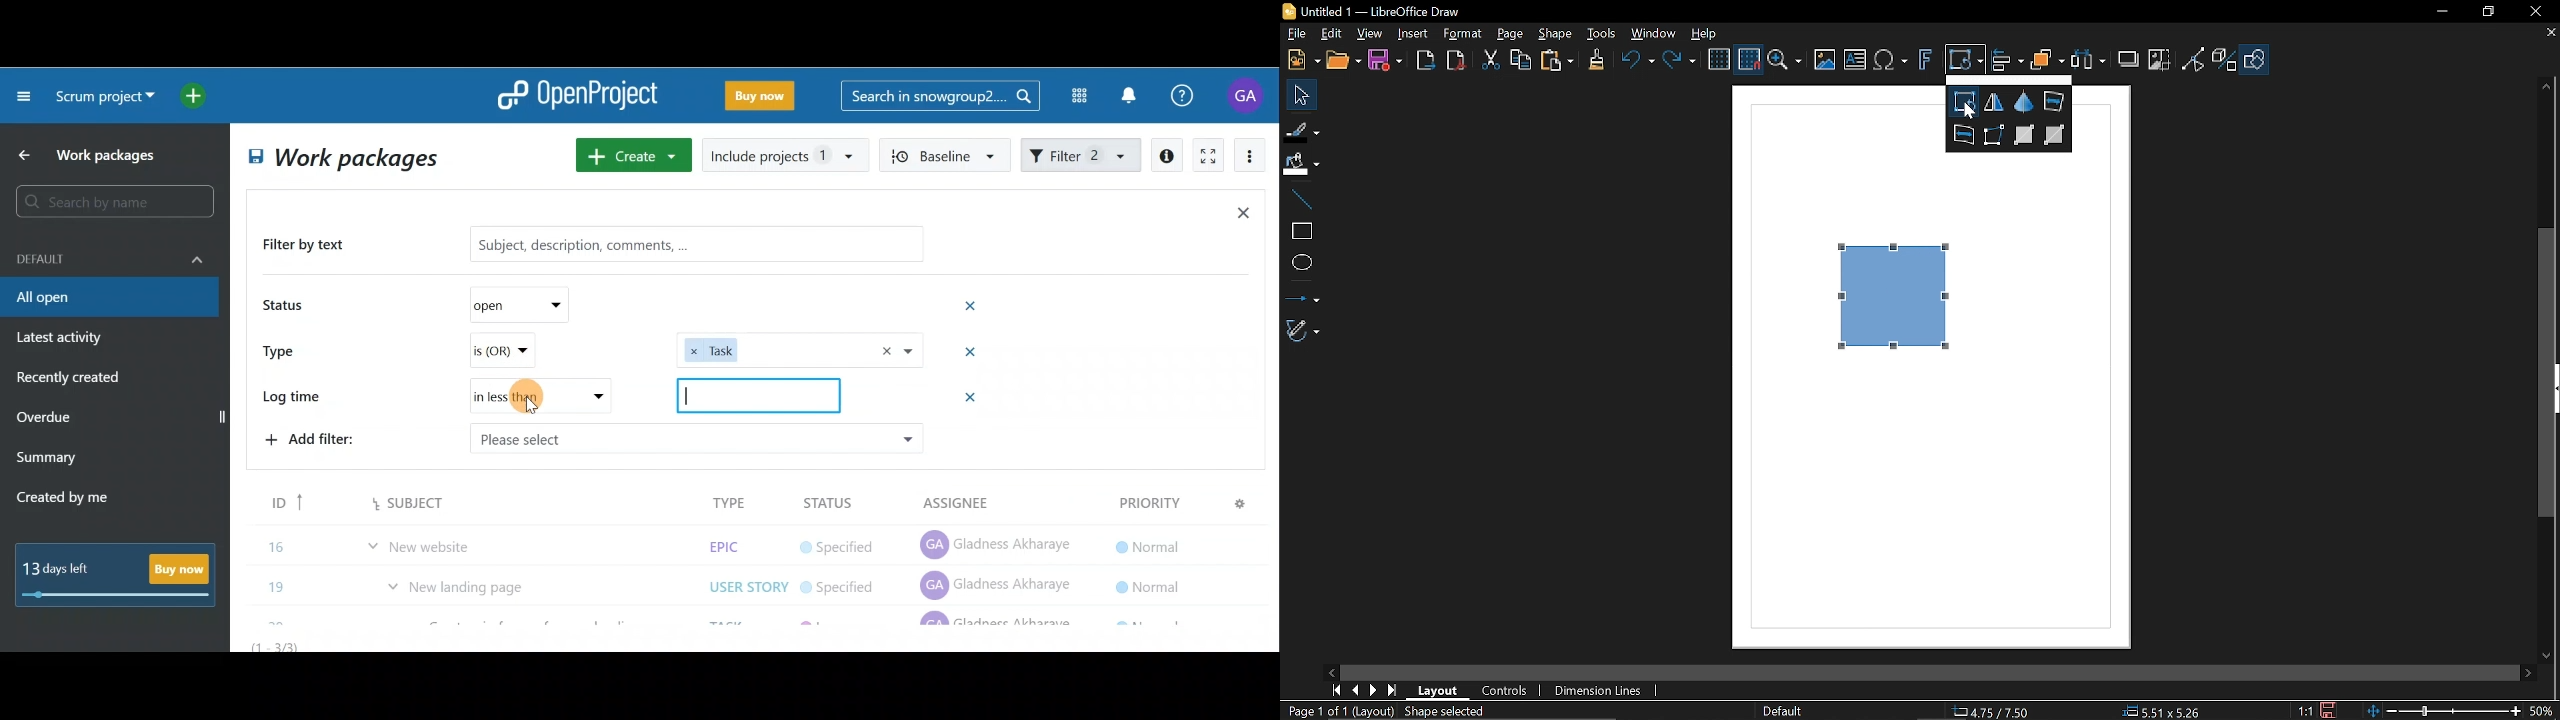 The height and width of the screenshot is (728, 2576). Describe the element at coordinates (635, 157) in the screenshot. I see `+ Create ` at that location.